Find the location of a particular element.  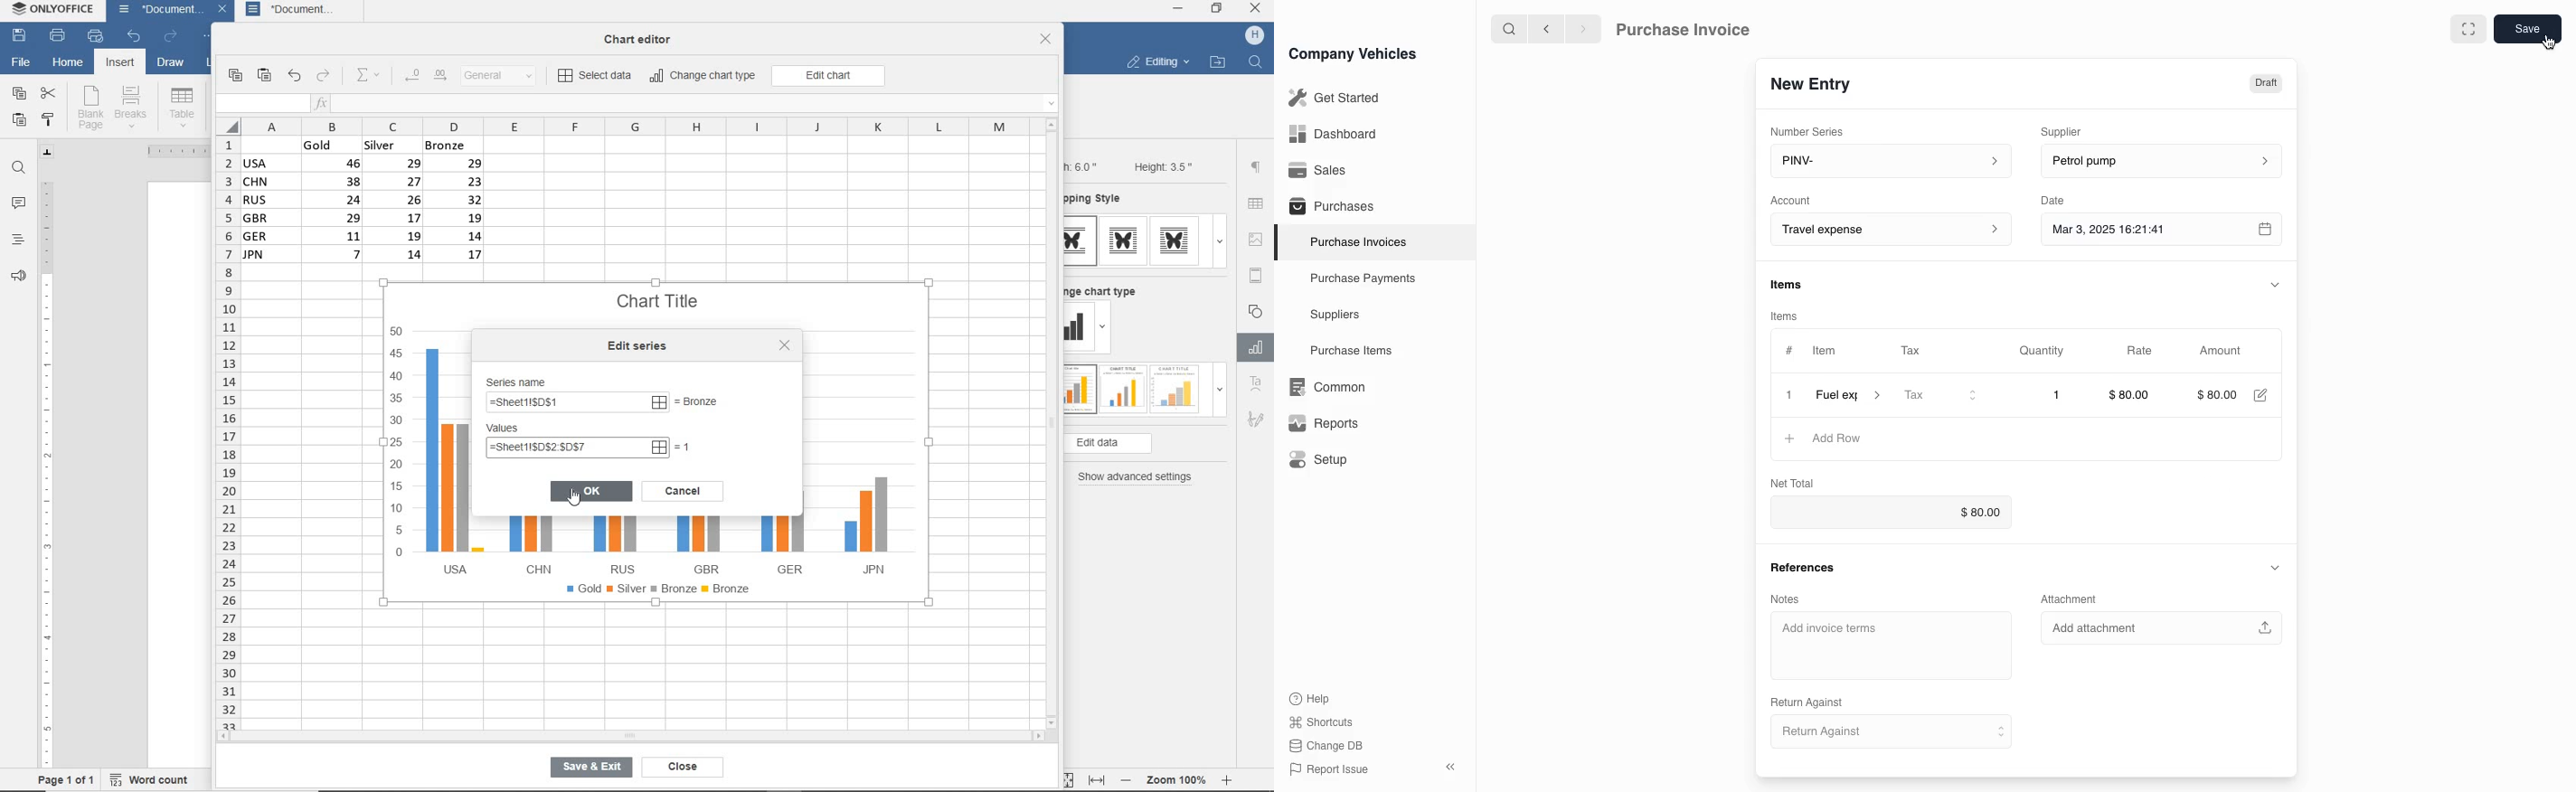

search is located at coordinates (1510, 28).